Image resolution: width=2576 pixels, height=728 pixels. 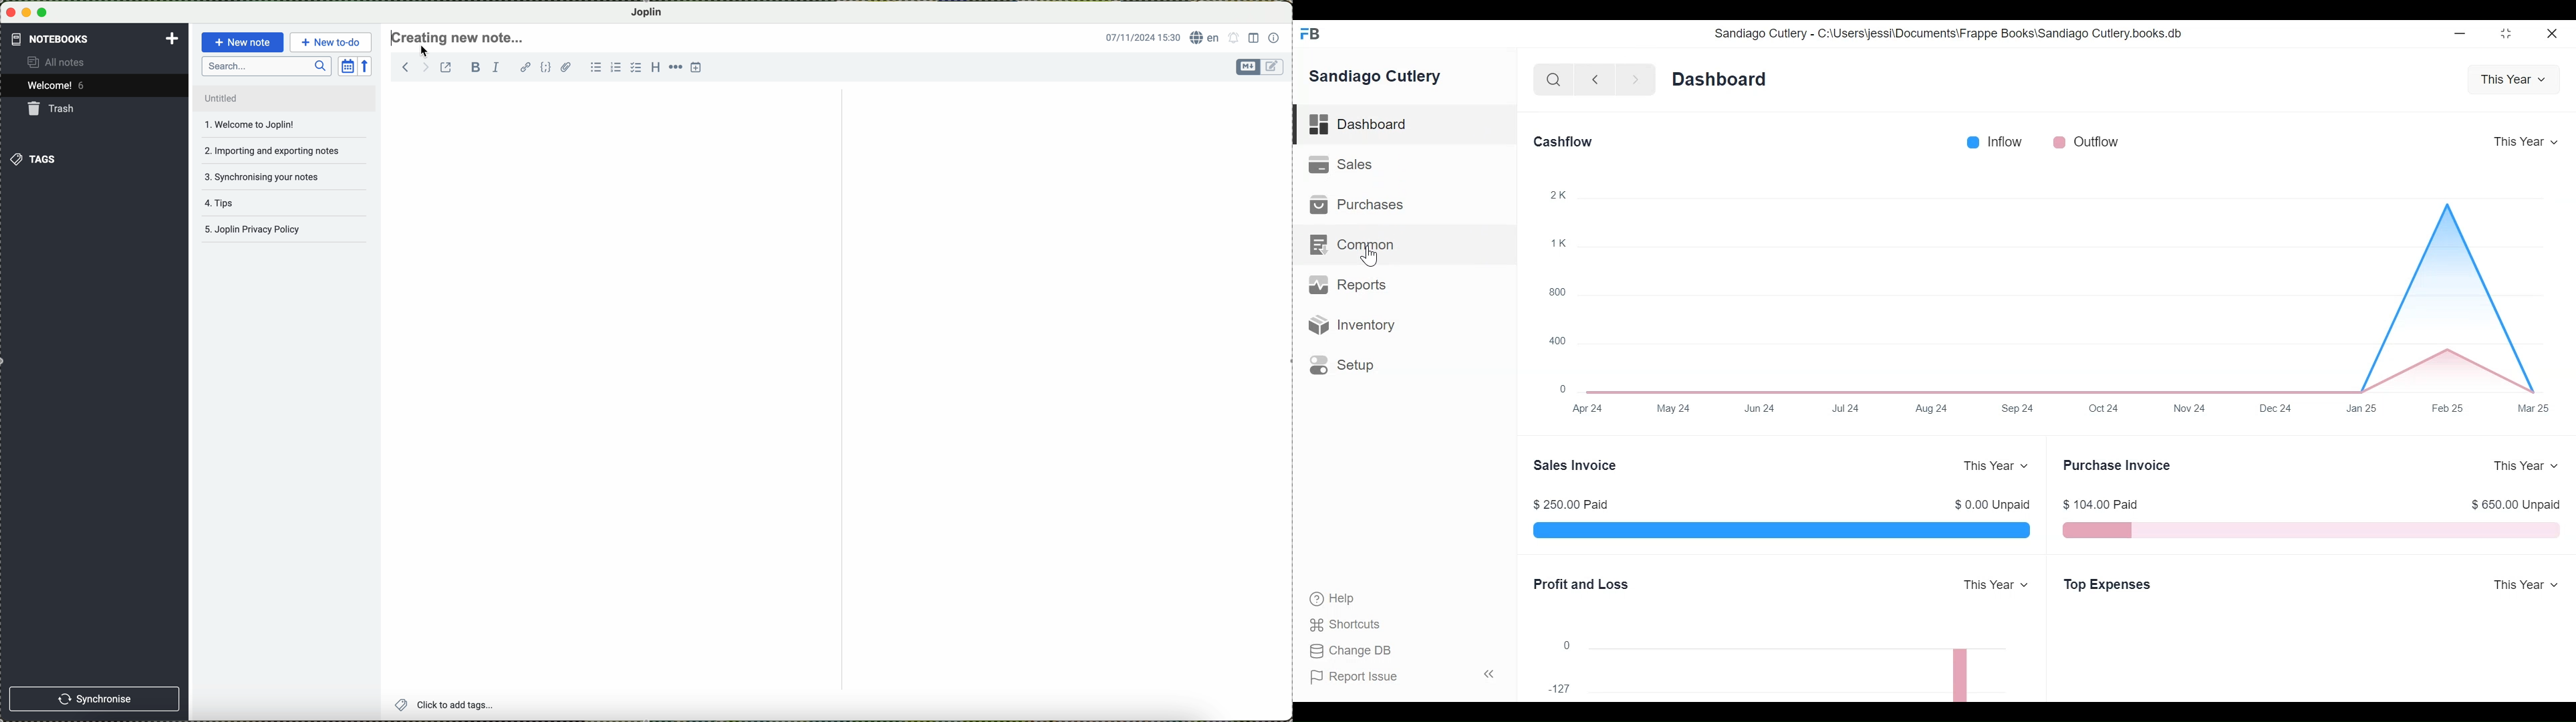 I want to click on Outflow, so click(x=2091, y=141).